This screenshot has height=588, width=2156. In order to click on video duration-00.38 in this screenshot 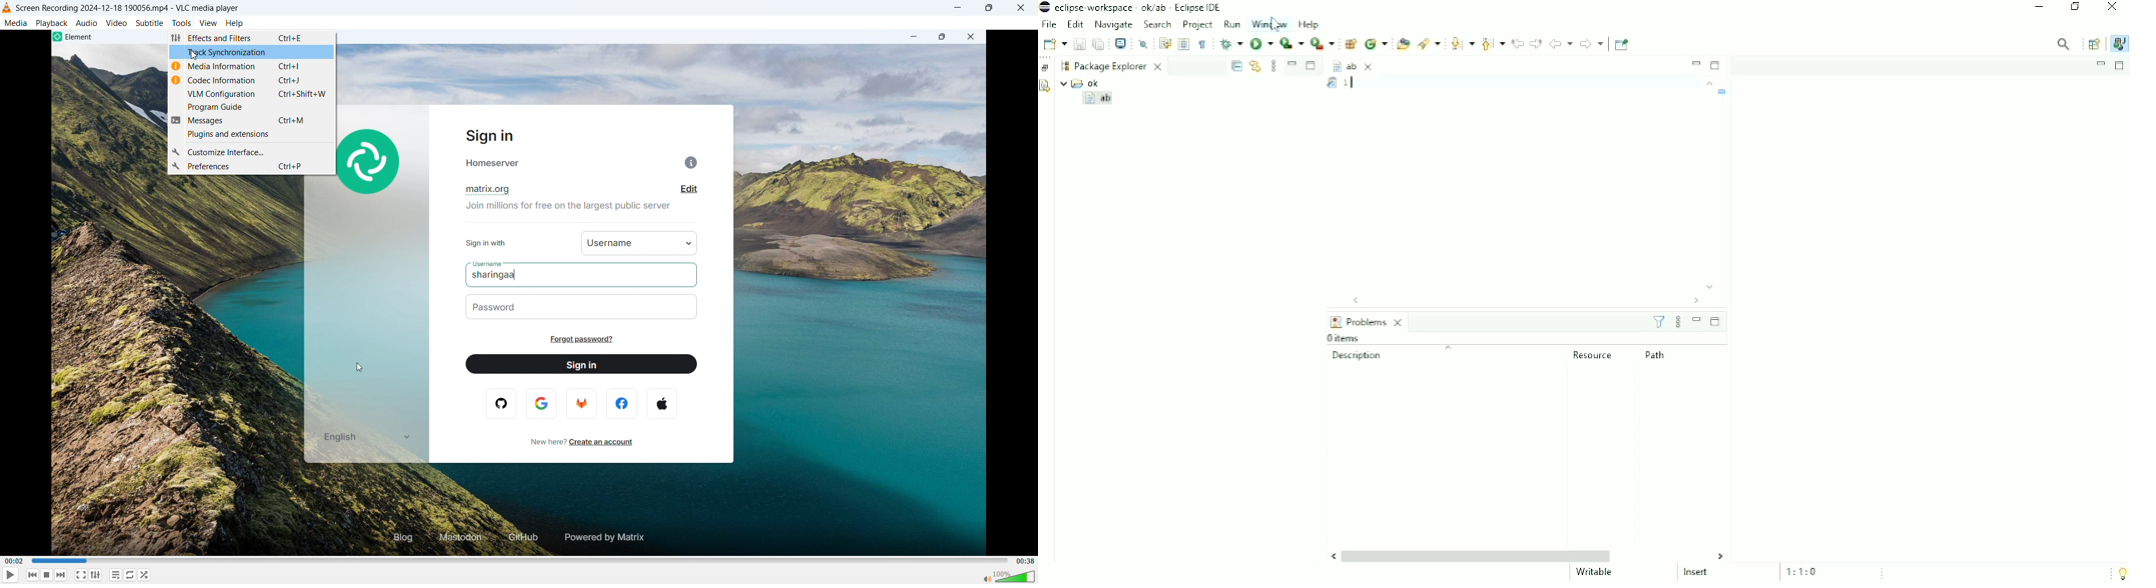, I will do `click(1025, 561)`.